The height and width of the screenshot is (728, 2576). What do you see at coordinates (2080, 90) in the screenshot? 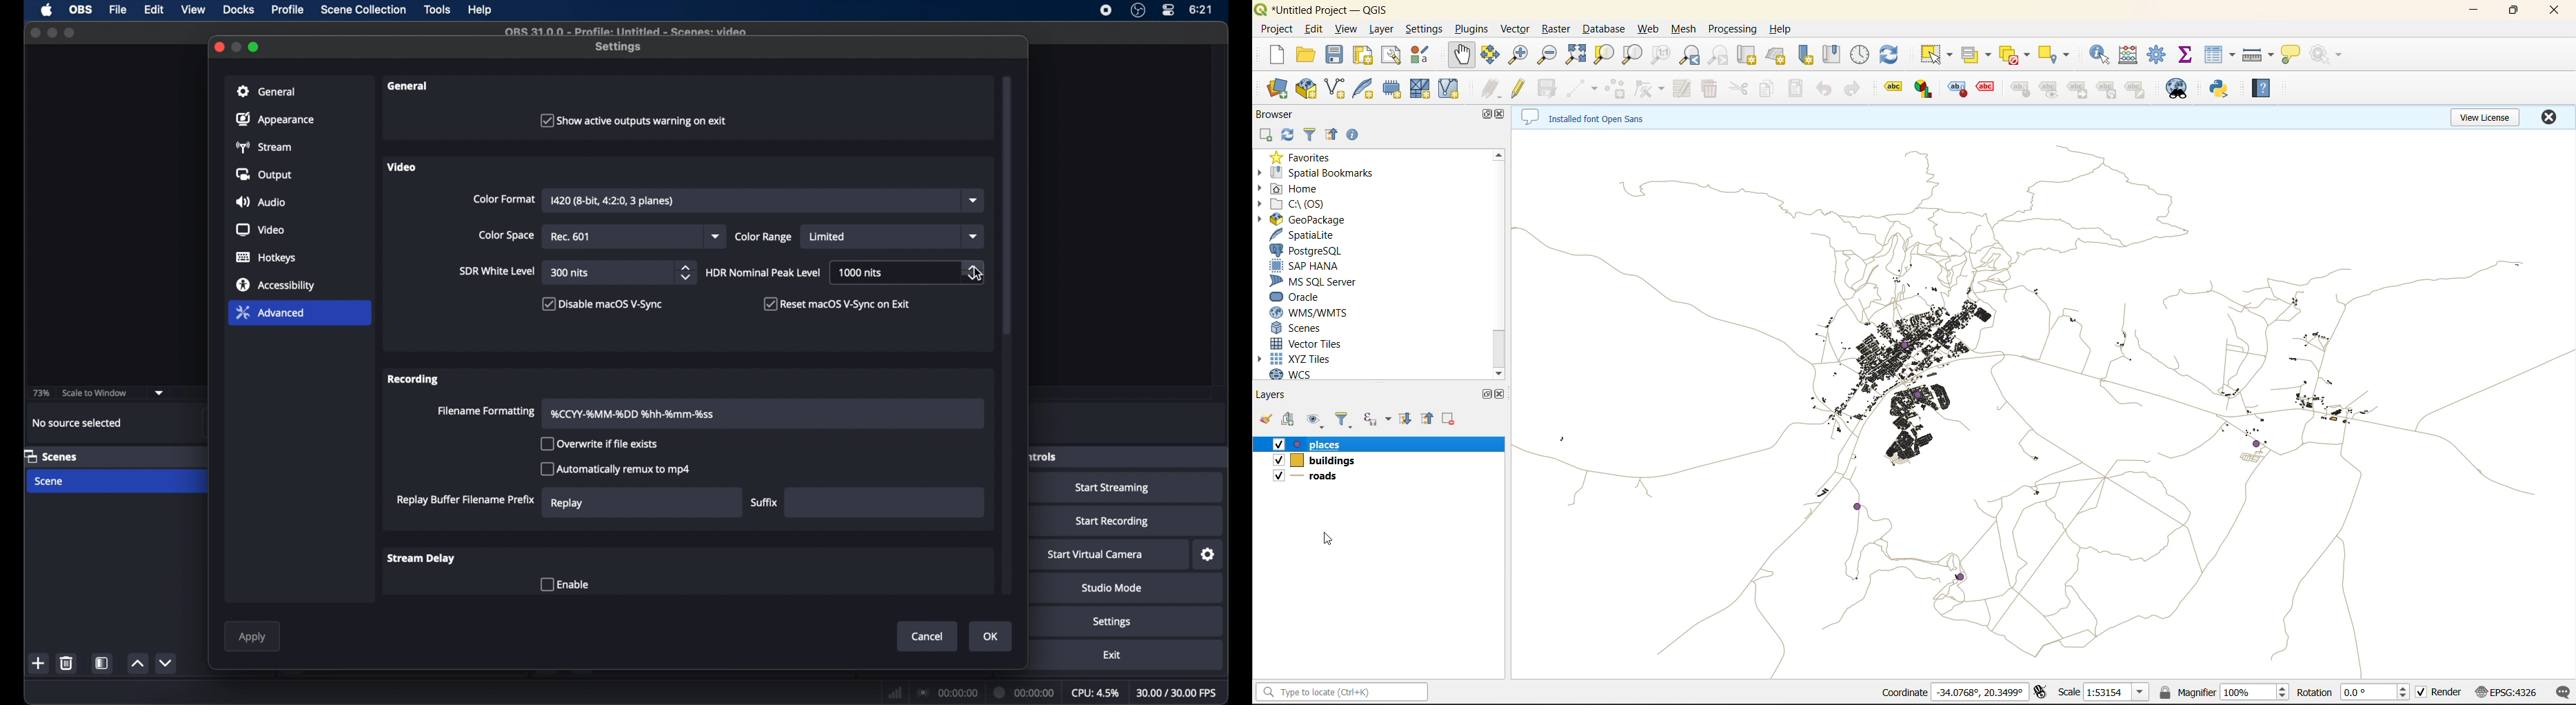
I see `label tool` at bounding box center [2080, 90].